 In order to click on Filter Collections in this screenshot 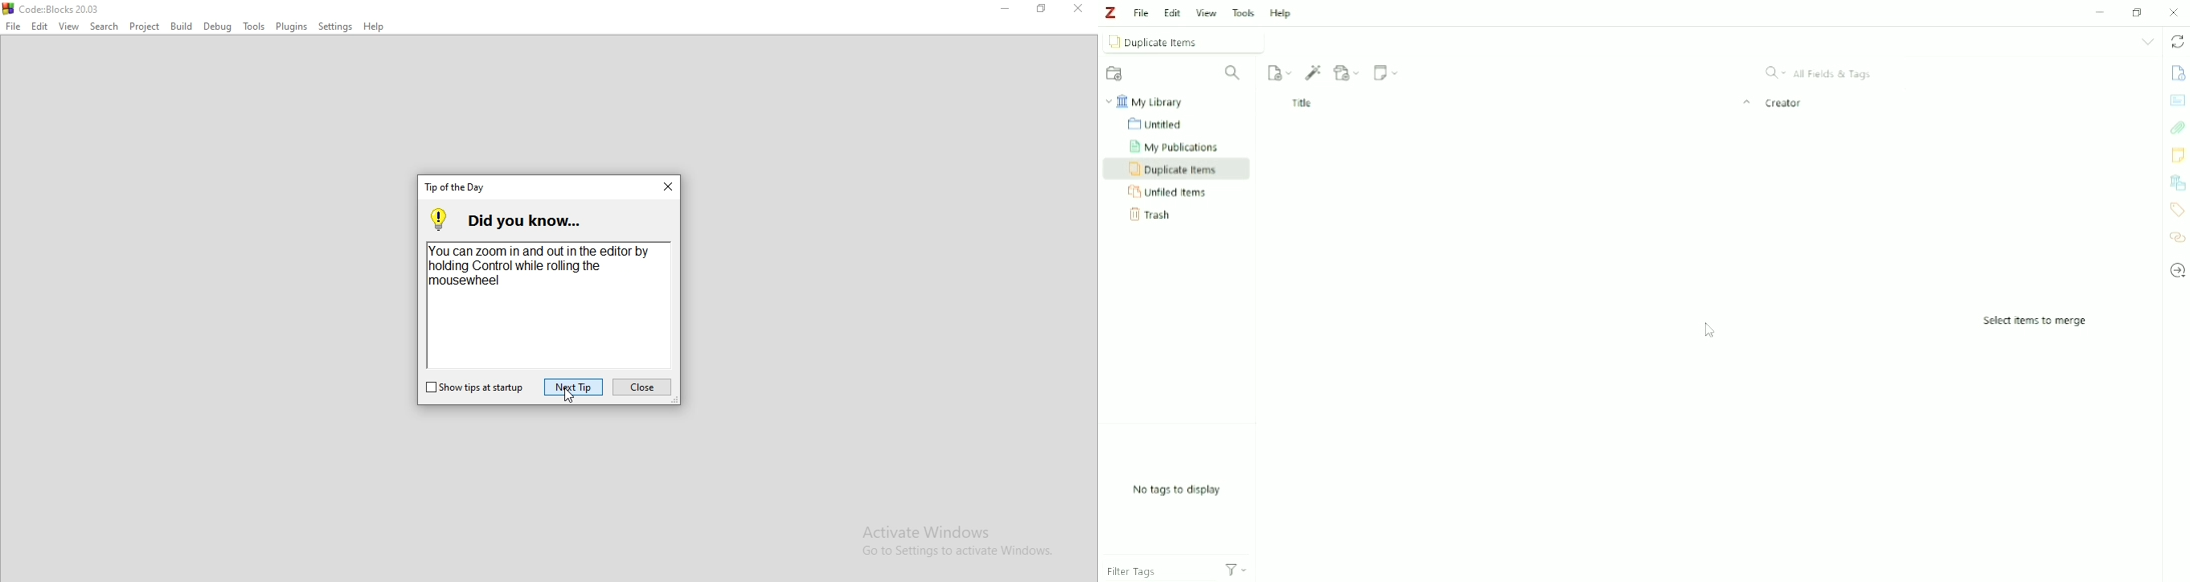, I will do `click(1236, 73)`.